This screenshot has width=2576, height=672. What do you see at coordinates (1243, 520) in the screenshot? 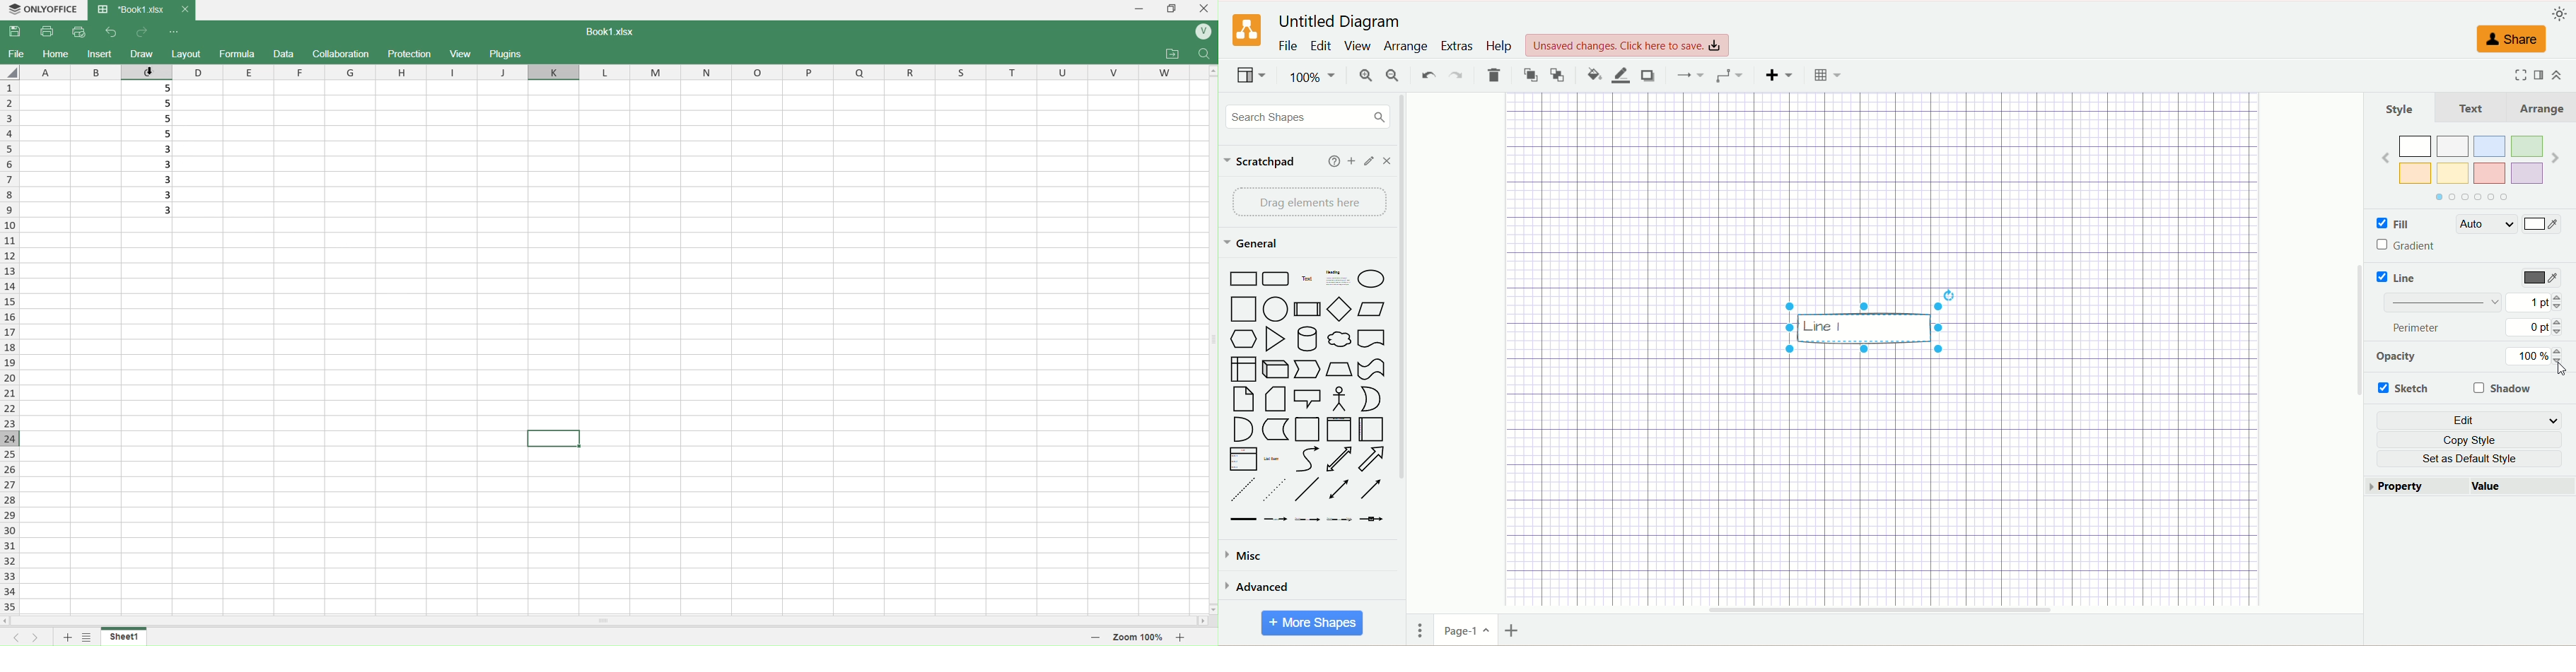
I see `Link` at bounding box center [1243, 520].